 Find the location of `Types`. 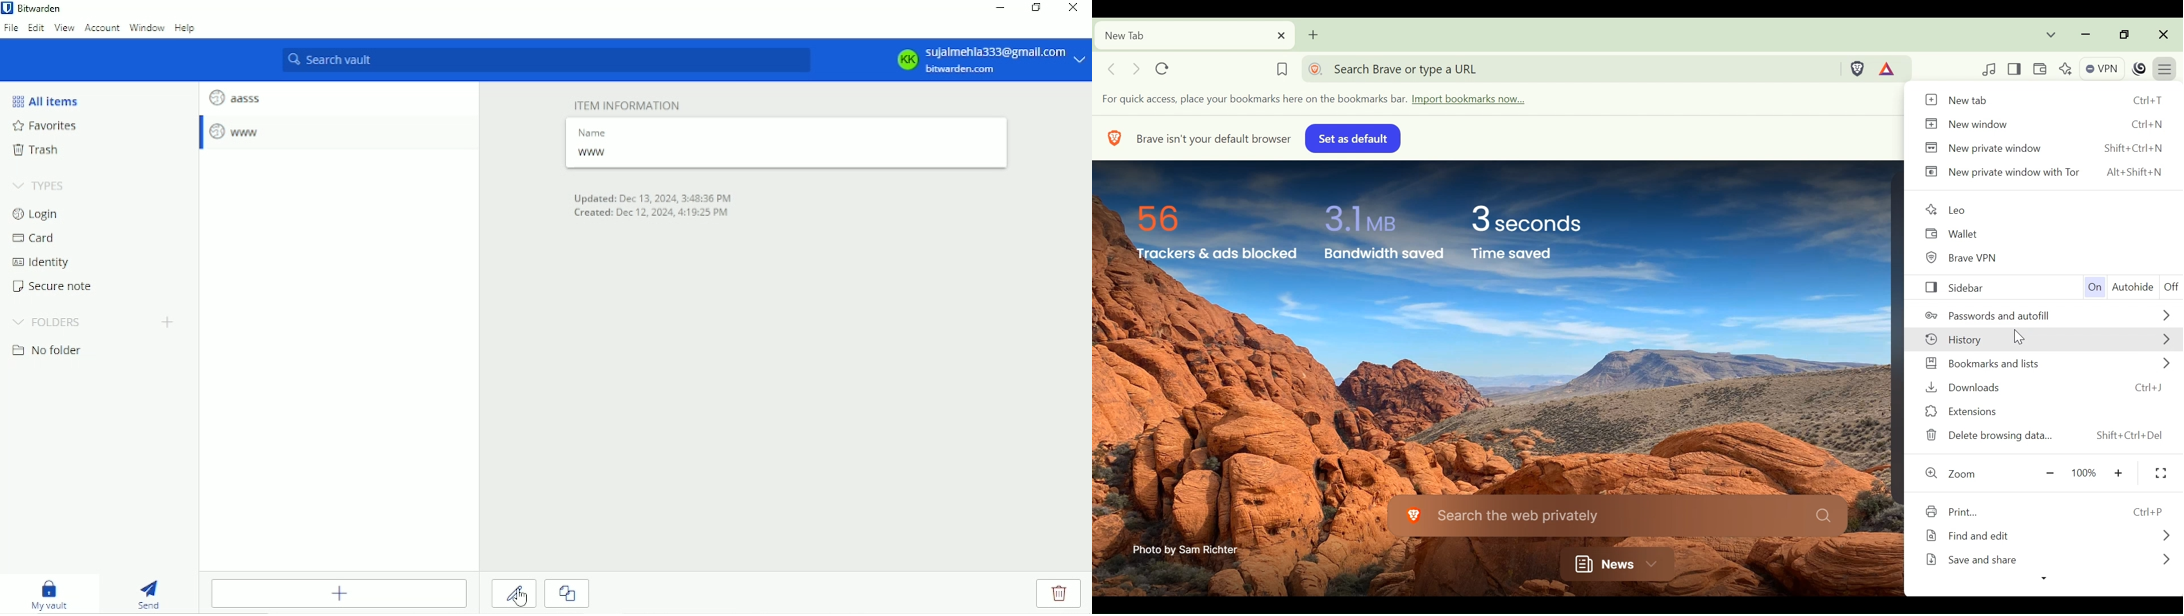

Types is located at coordinates (42, 185).